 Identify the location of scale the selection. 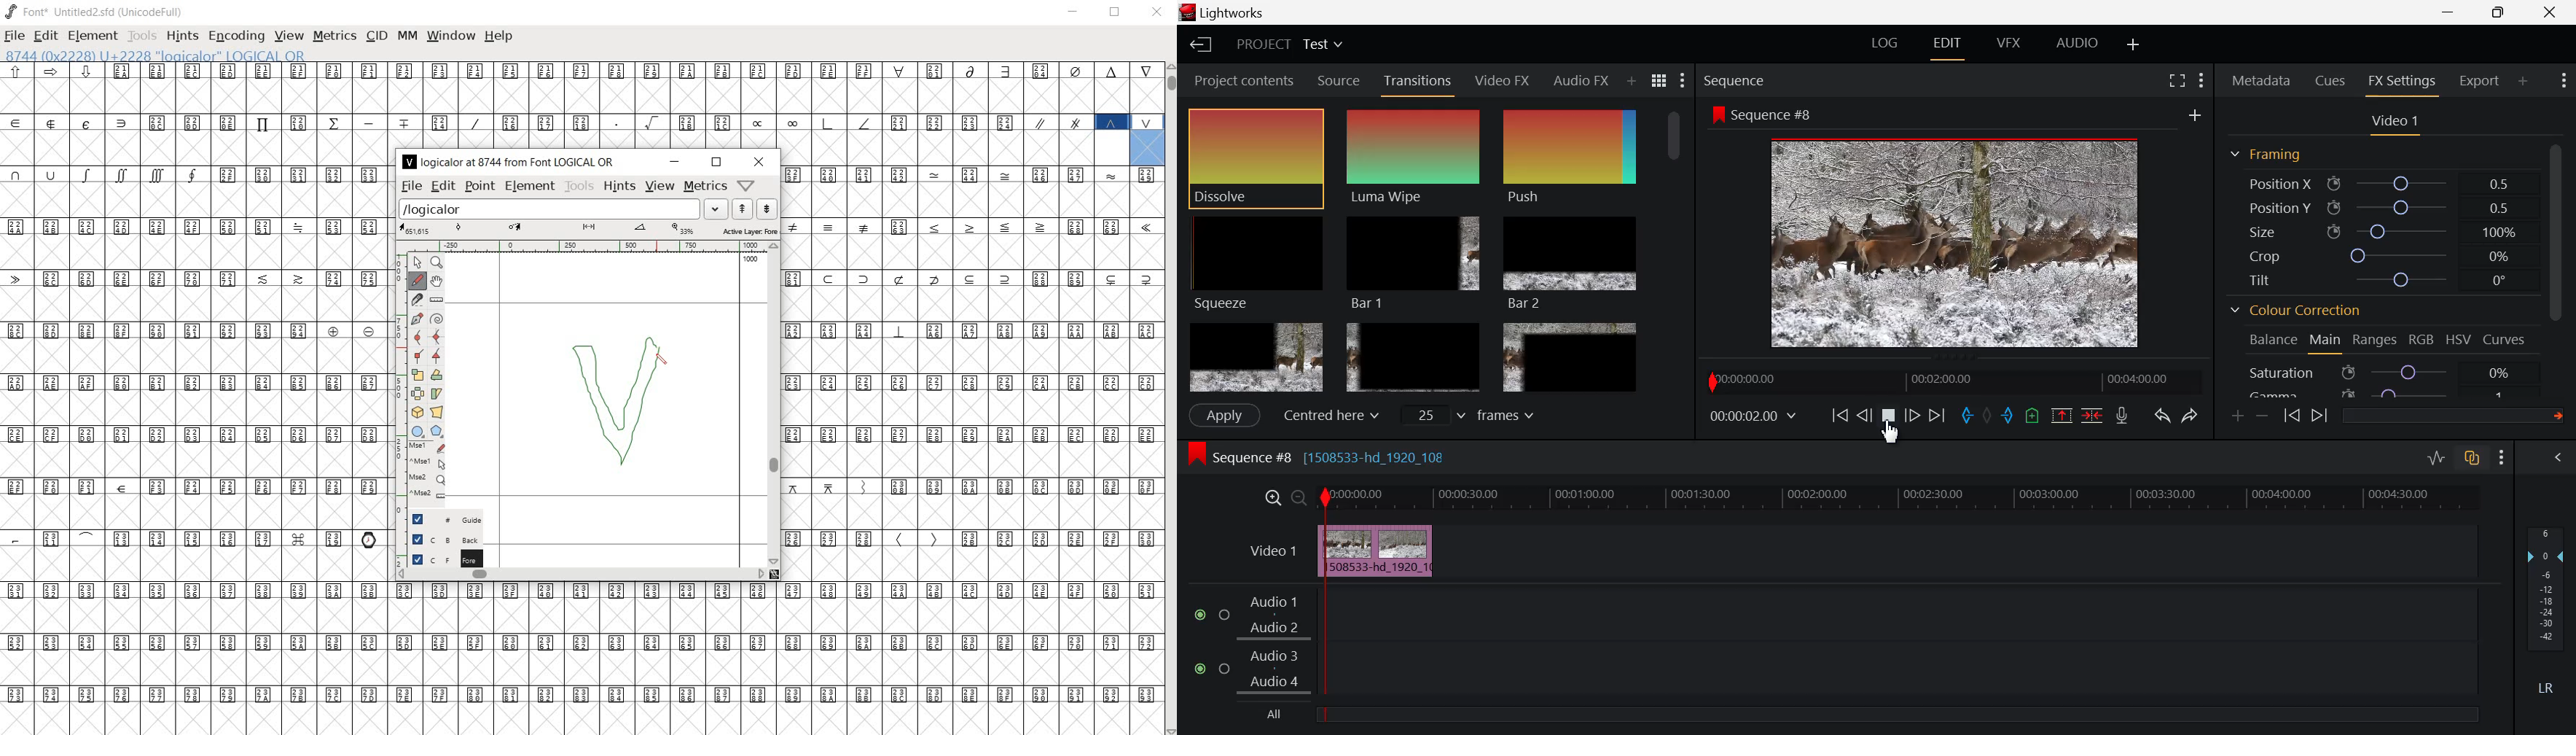
(418, 375).